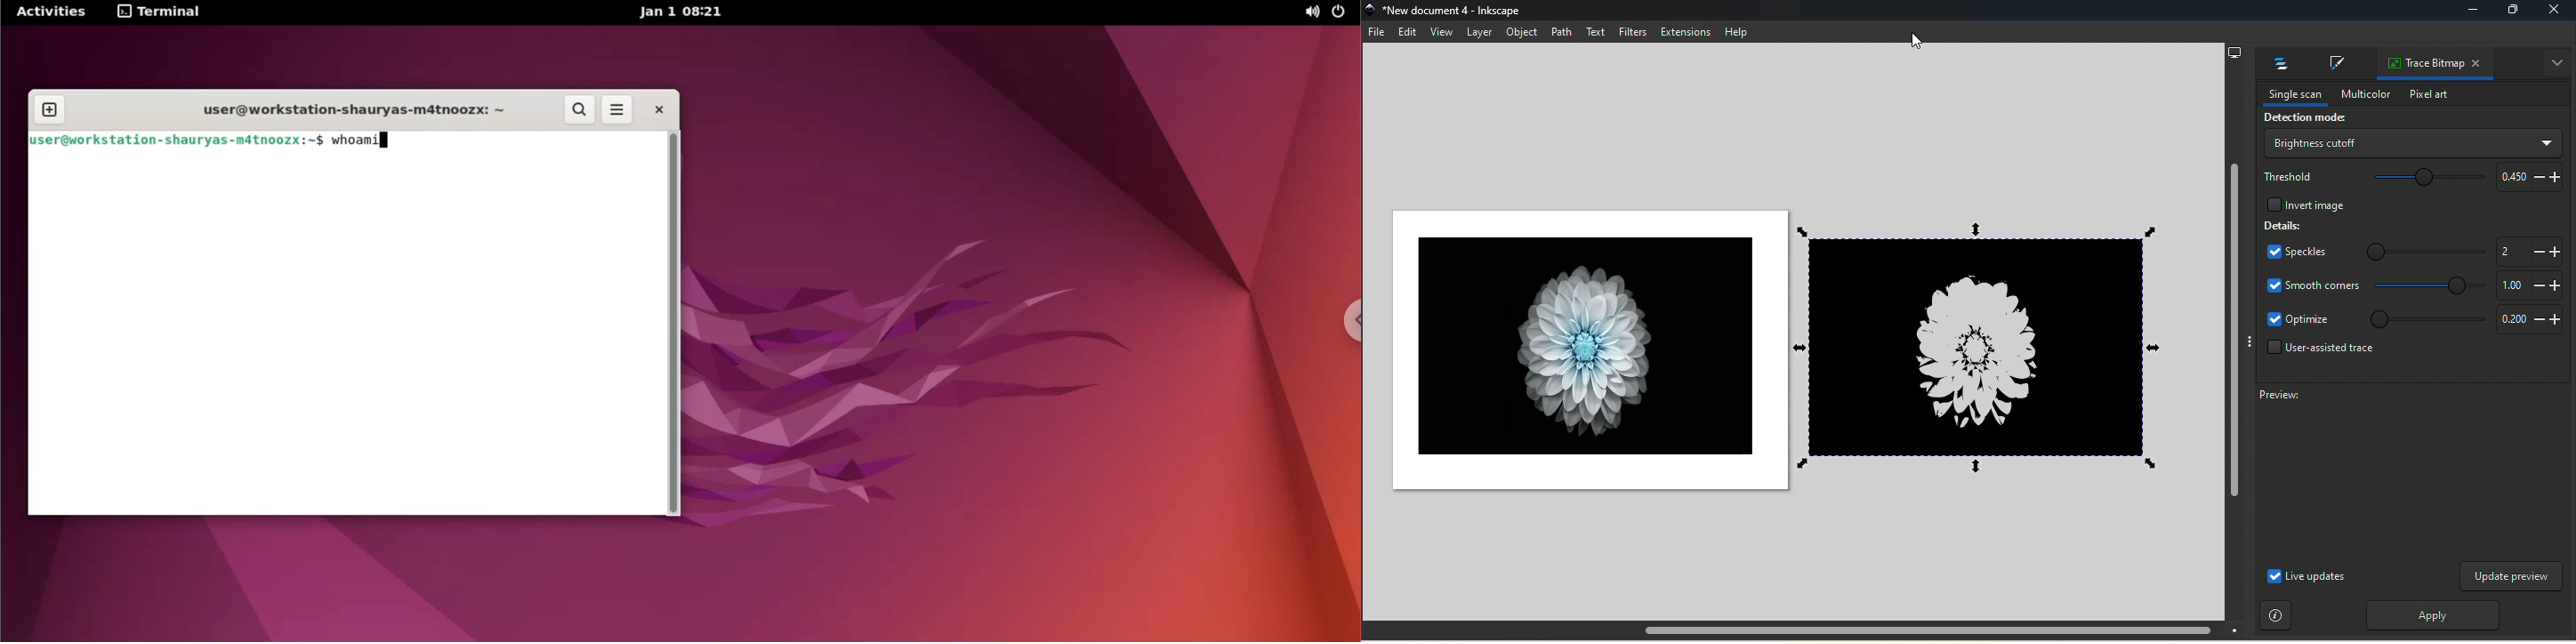 The height and width of the screenshot is (644, 2576). Describe the element at coordinates (2420, 64) in the screenshot. I see `Trace bitmap` at that location.